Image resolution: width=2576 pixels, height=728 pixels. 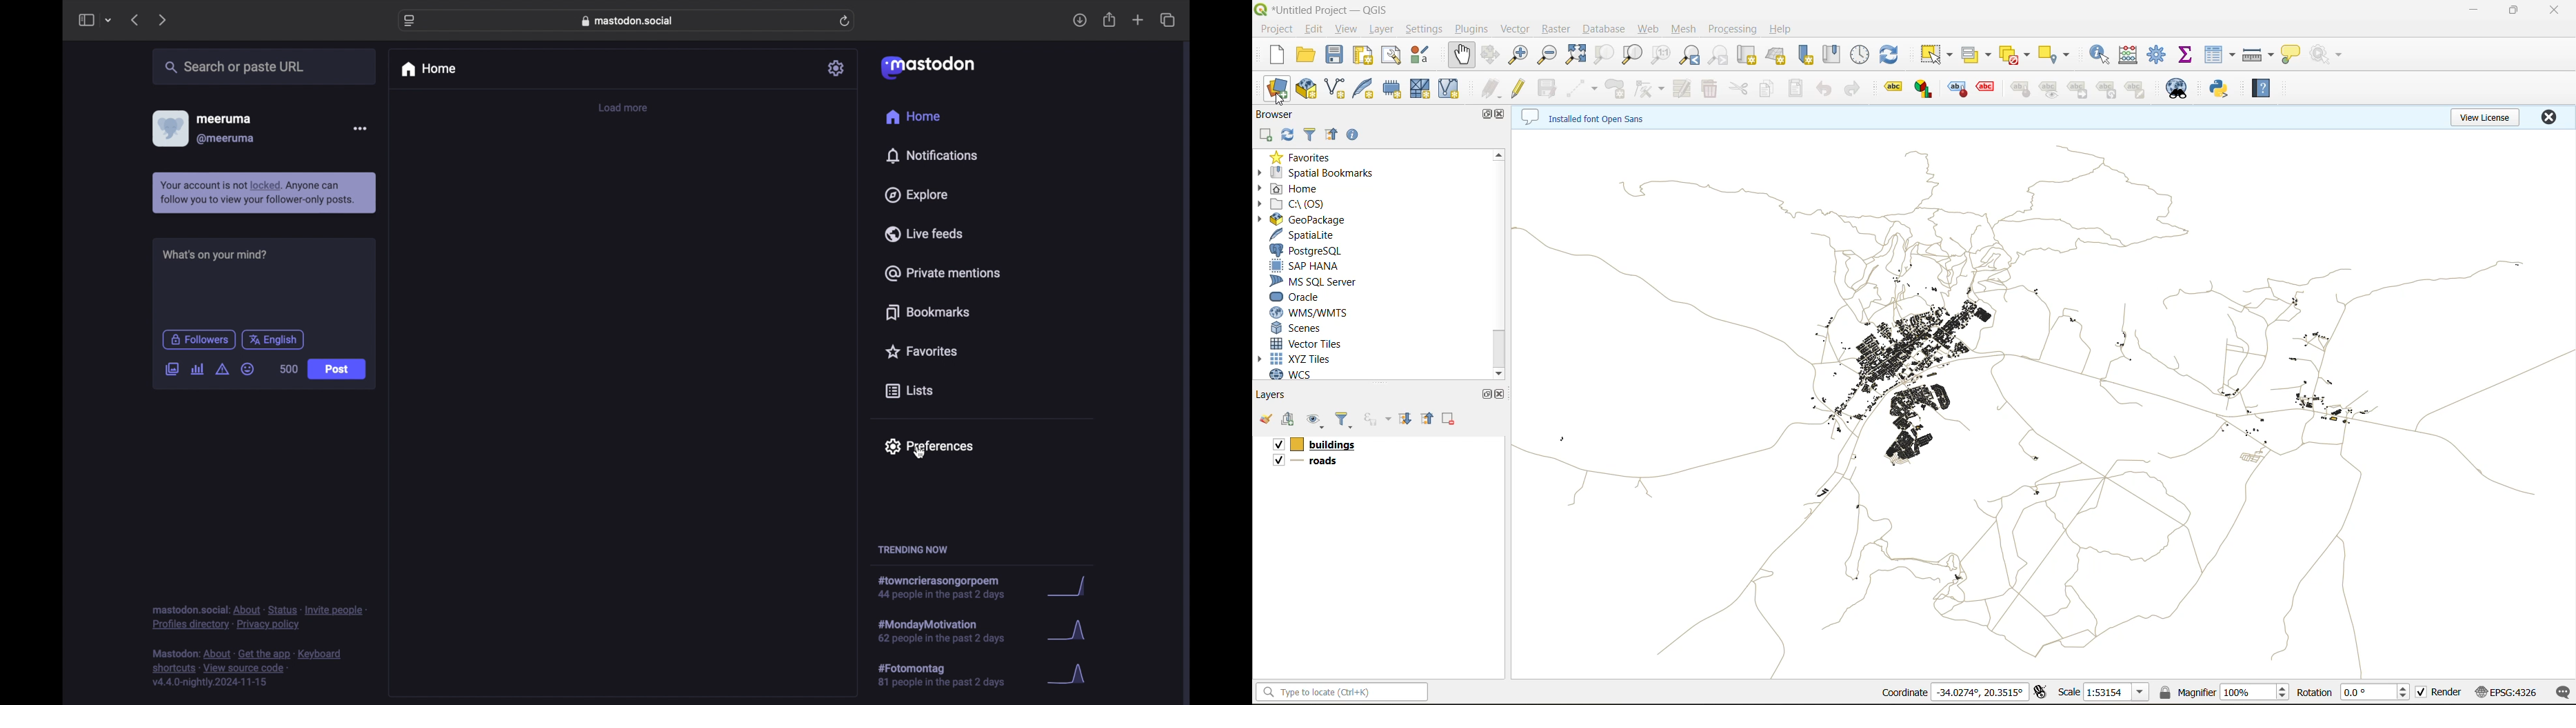 I want to click on what's on your  mind?, so click(x=215, y=254).